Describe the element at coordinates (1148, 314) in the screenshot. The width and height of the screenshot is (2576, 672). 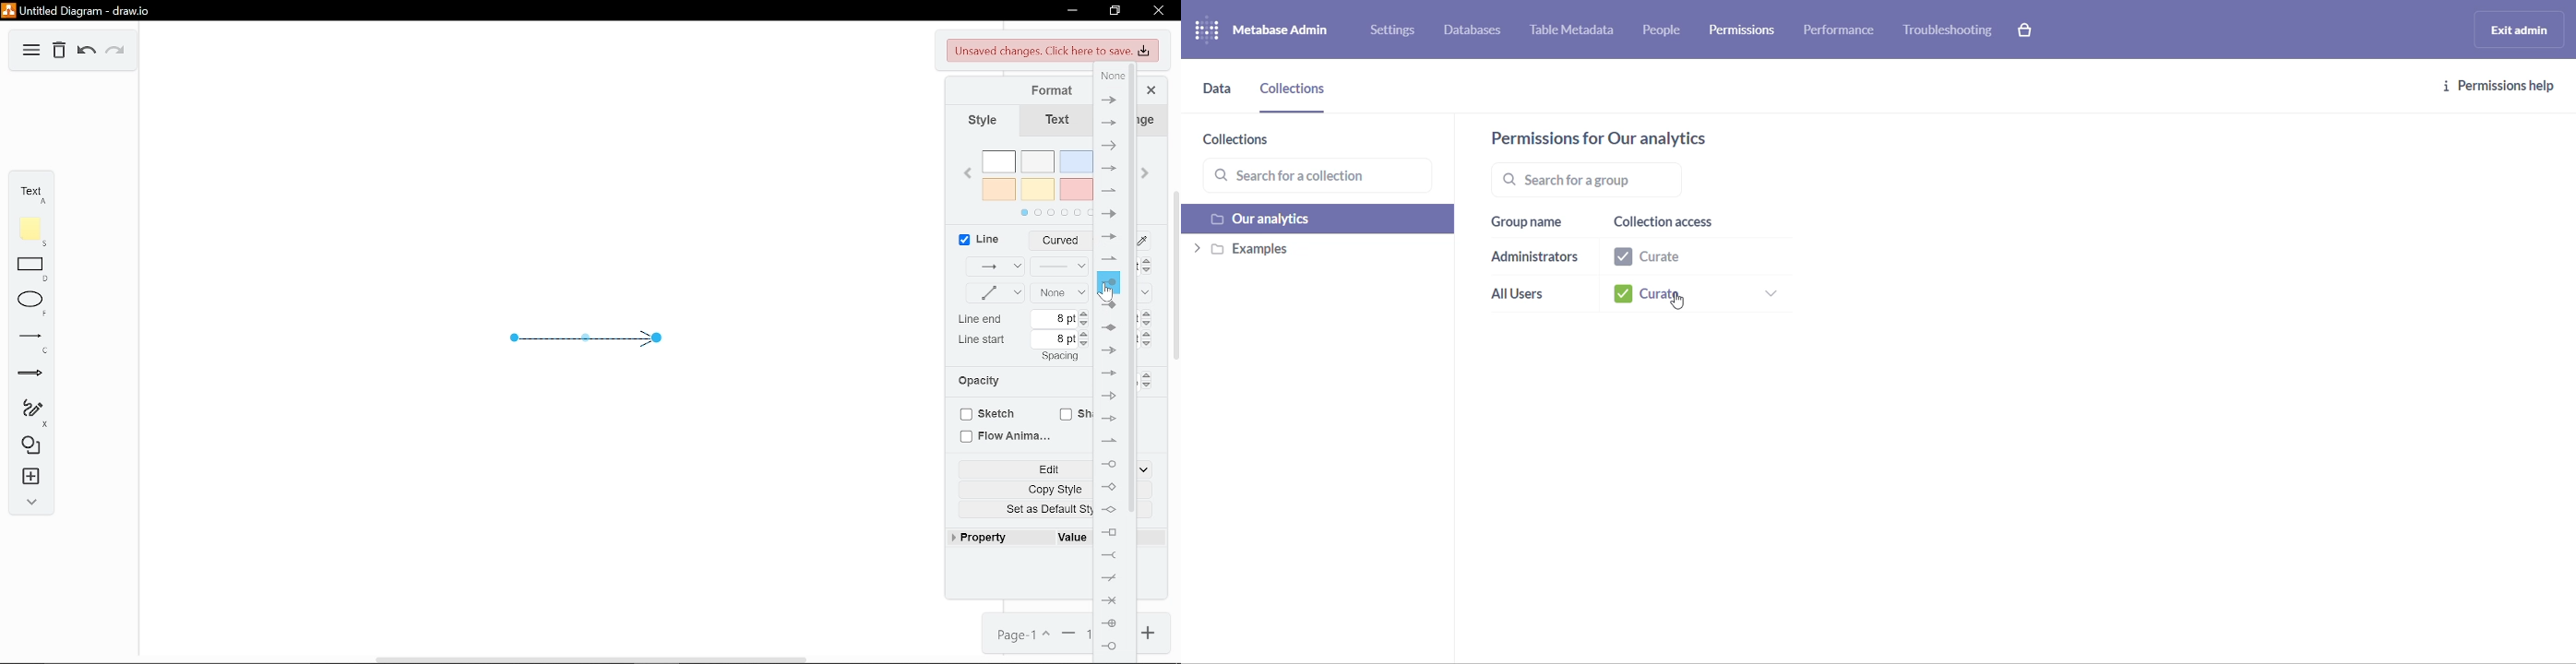
I see `Increase line end Size` at that location.